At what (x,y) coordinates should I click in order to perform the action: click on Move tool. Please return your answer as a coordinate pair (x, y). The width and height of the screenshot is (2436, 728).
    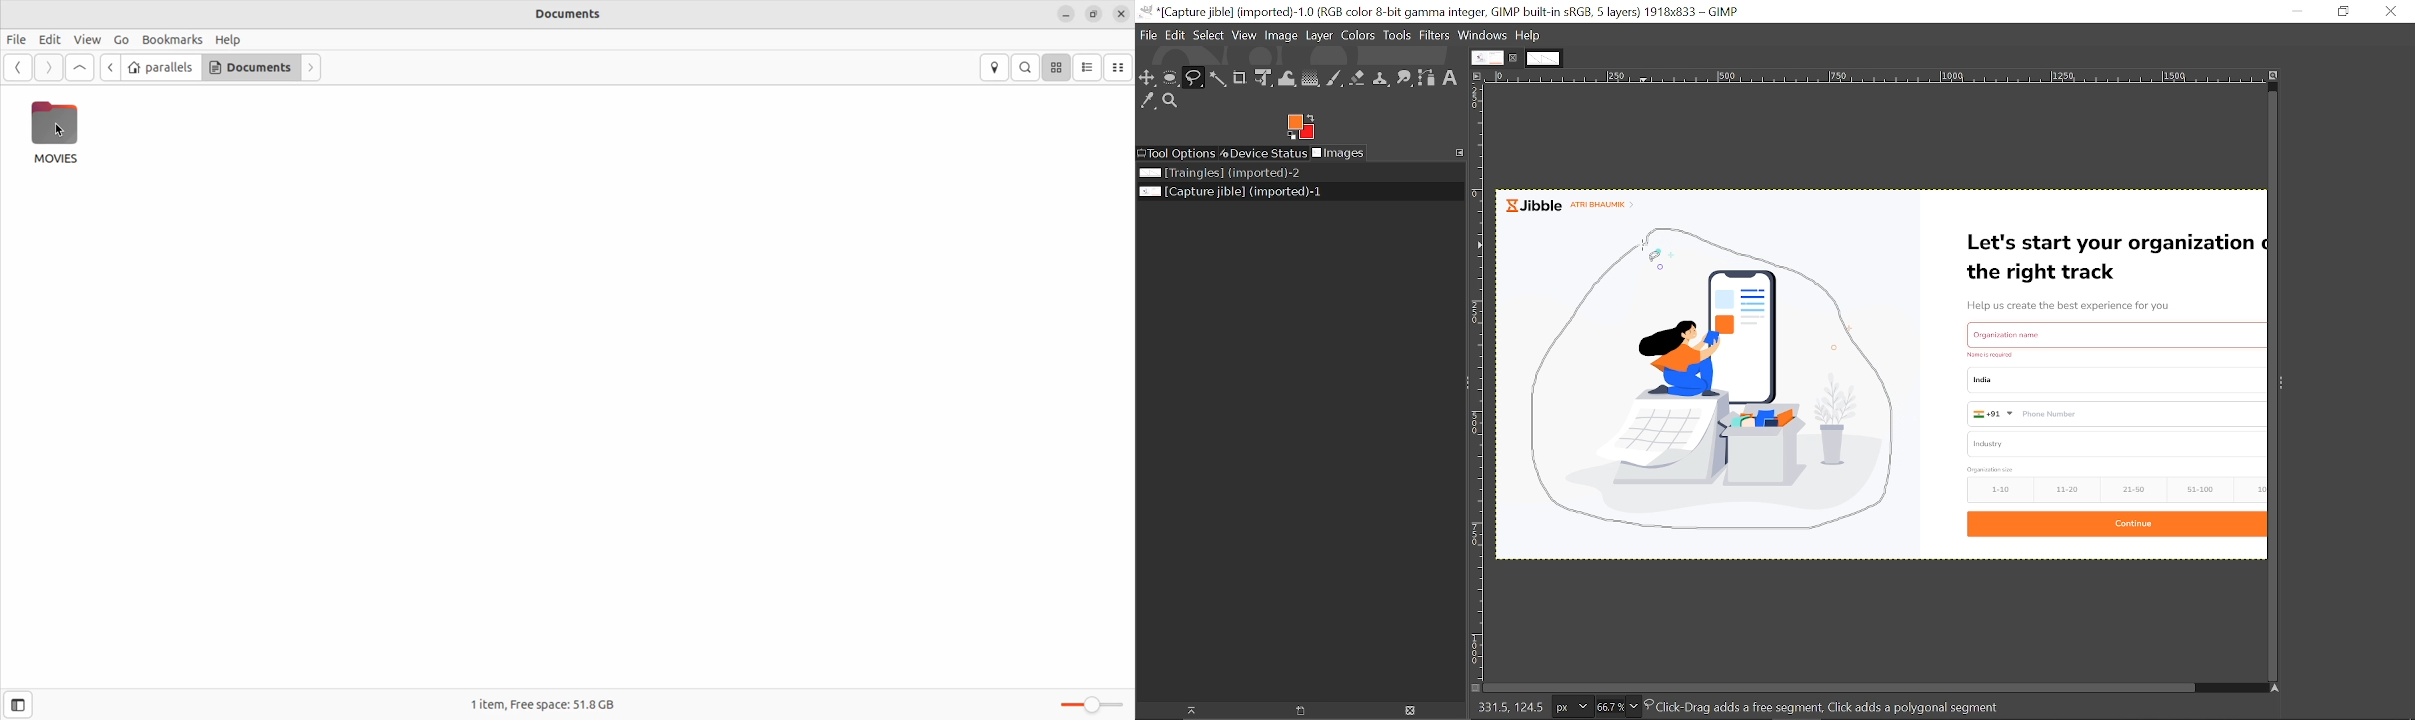
    Looking at the image, I should click on (1148, 77).